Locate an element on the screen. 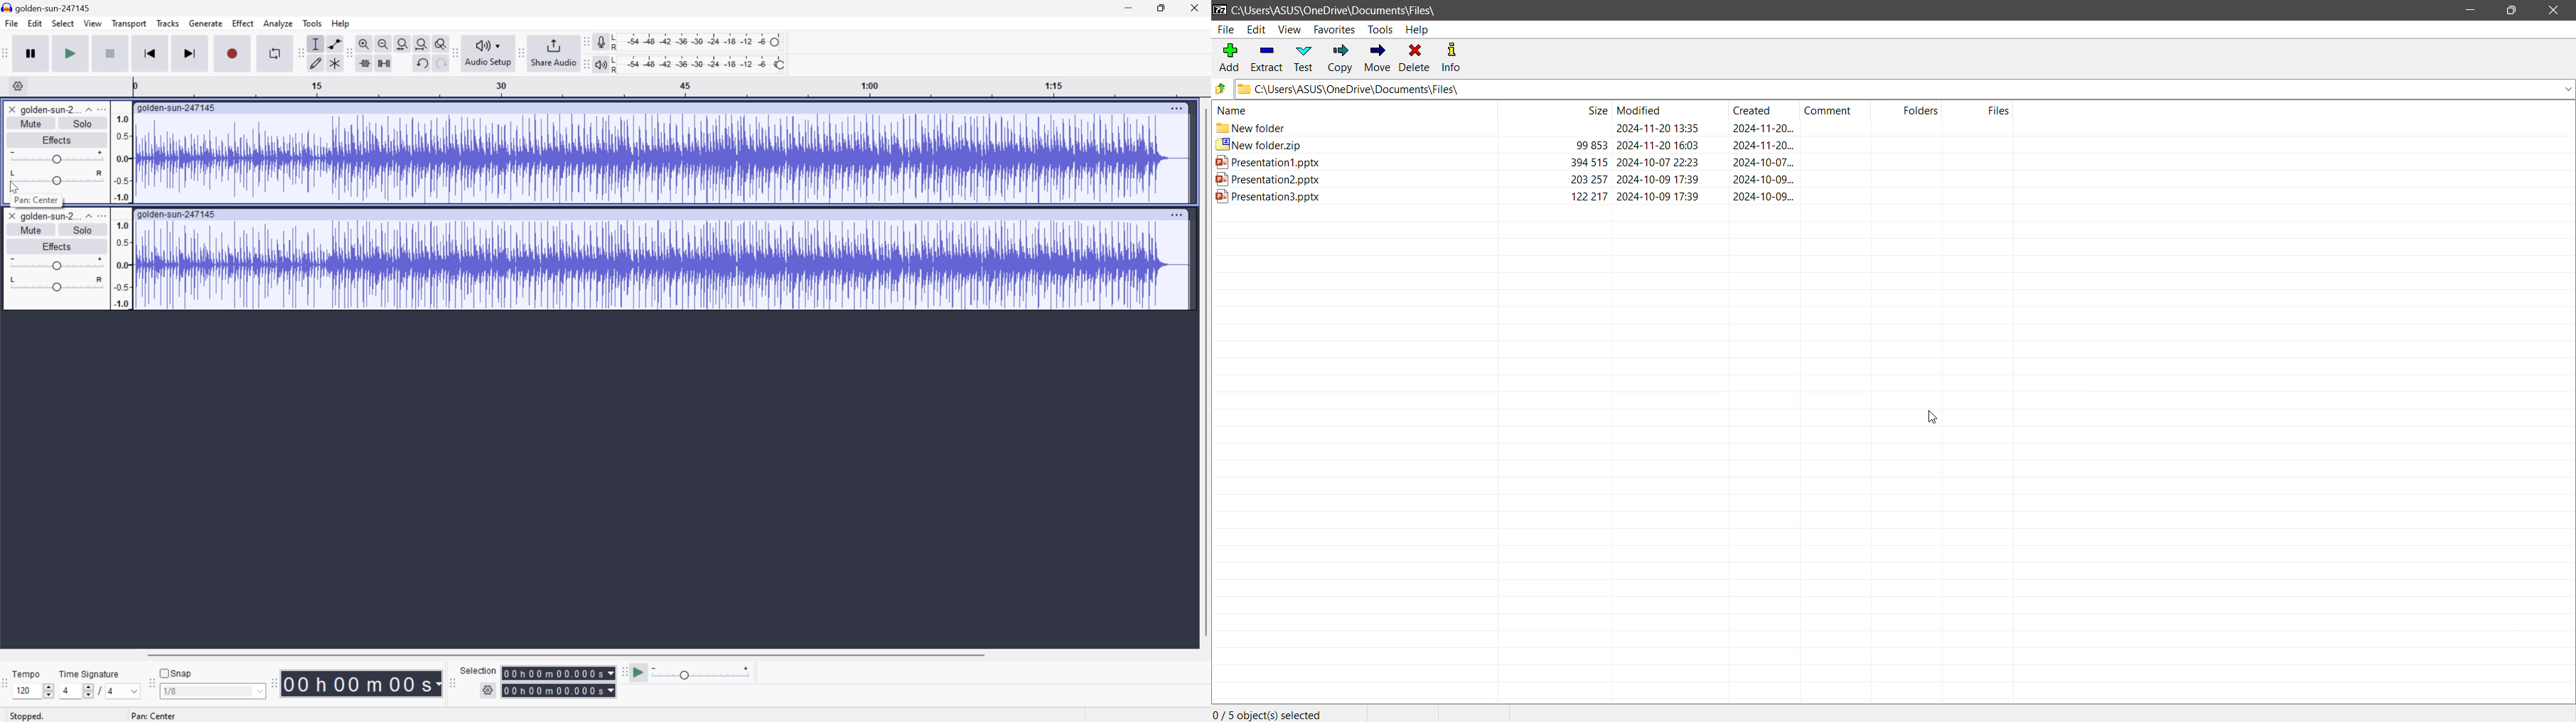  Pause is located at coordinates (34, 55).